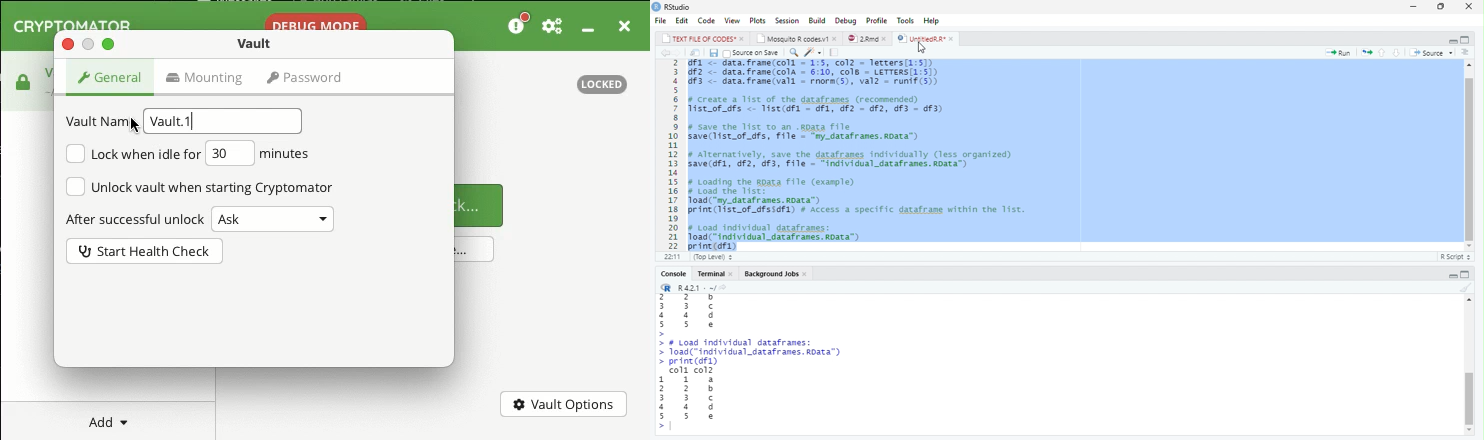 The image size is (1484, 448). I want to click on dfl <- data.frame(coll = 1:5, col2 = Jetters[1:5])

4f2 <- data.frame(cola = 6:10, cols = LETTERS[1:5])

d4f3 <- data.frame(vall = rnorn(s), val2 = runif(5))

# create a 1ist of the dataframes (recommended)

list_of_dfs <- 1ist(dfl = dfi, df2 = df2, df3 = df3)

# save the list to an .Roata file

save(list_of dfs, file = "my_dataframes.rData")

# Alternatively, save the datafranes individually (less organized)
save(df1, df2, df3, file = "individual_dataframes.RData")

# Loading the roata file (example)

# Load the list:

Toad("my_dataframes. roata")

print(115t_of_dfssdf1) # Access a specific dataframe within the list.
# Load individual dataframes:

Toad("individual_datafranes. Roata")

print(df1)|, so click(867, 155).